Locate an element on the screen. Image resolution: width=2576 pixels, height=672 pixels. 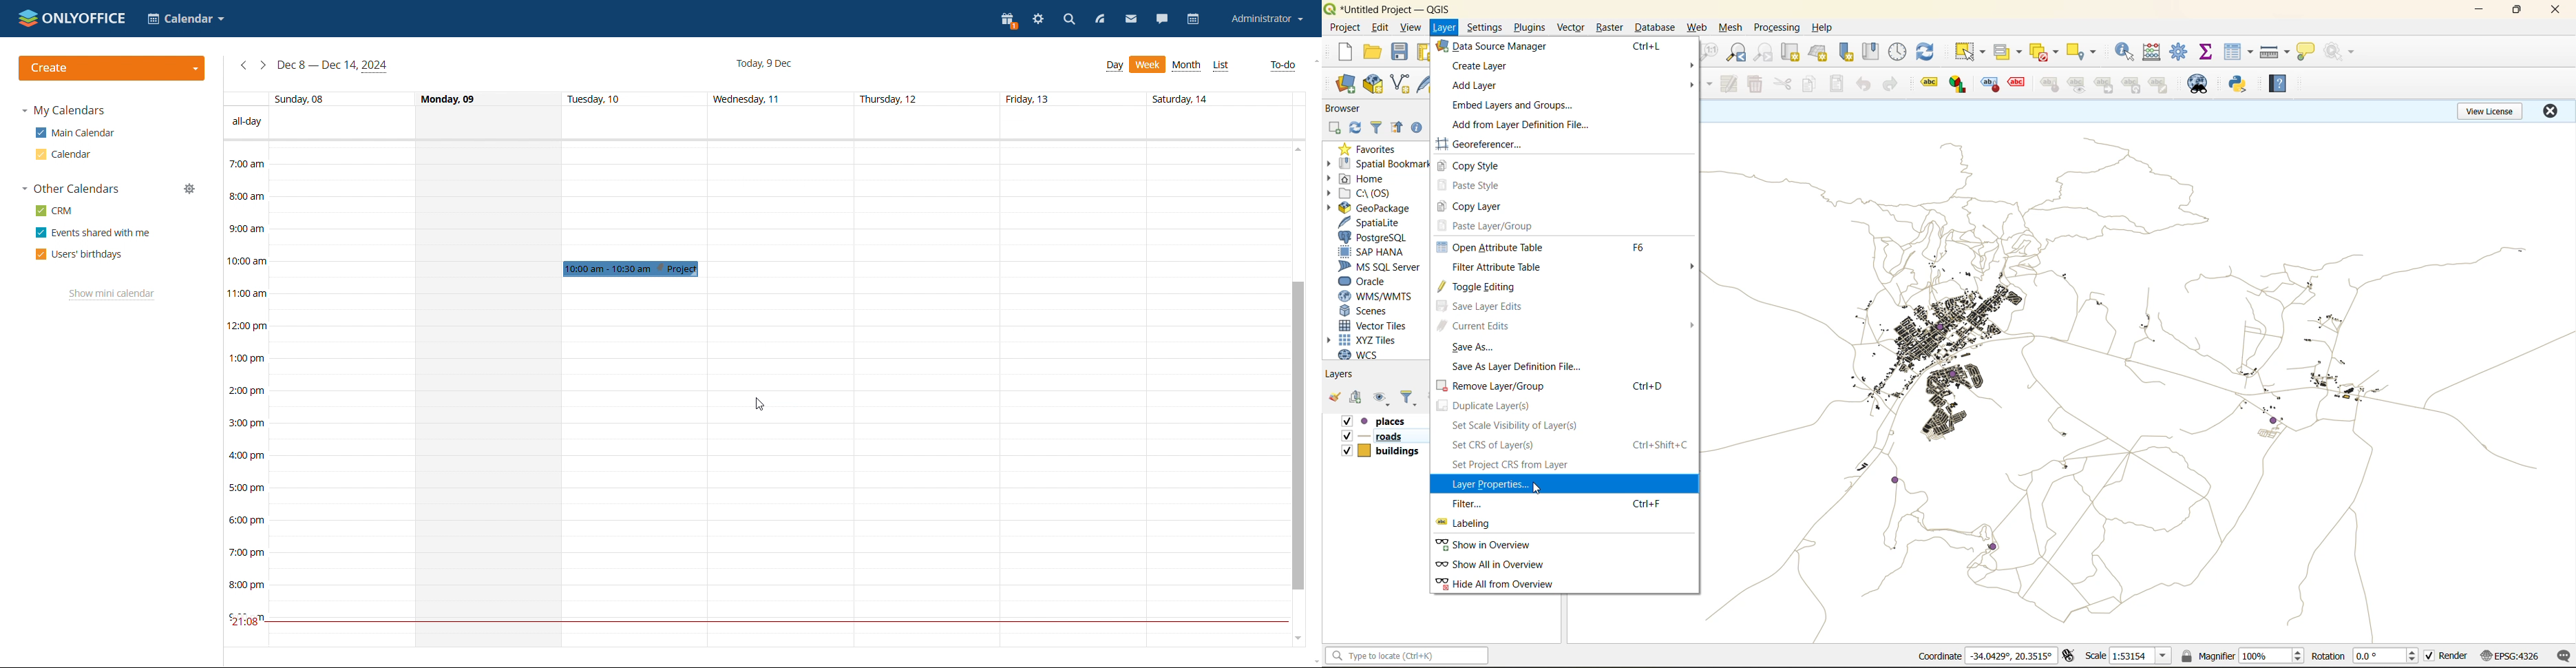
help is located at coordinates (2277, 85).